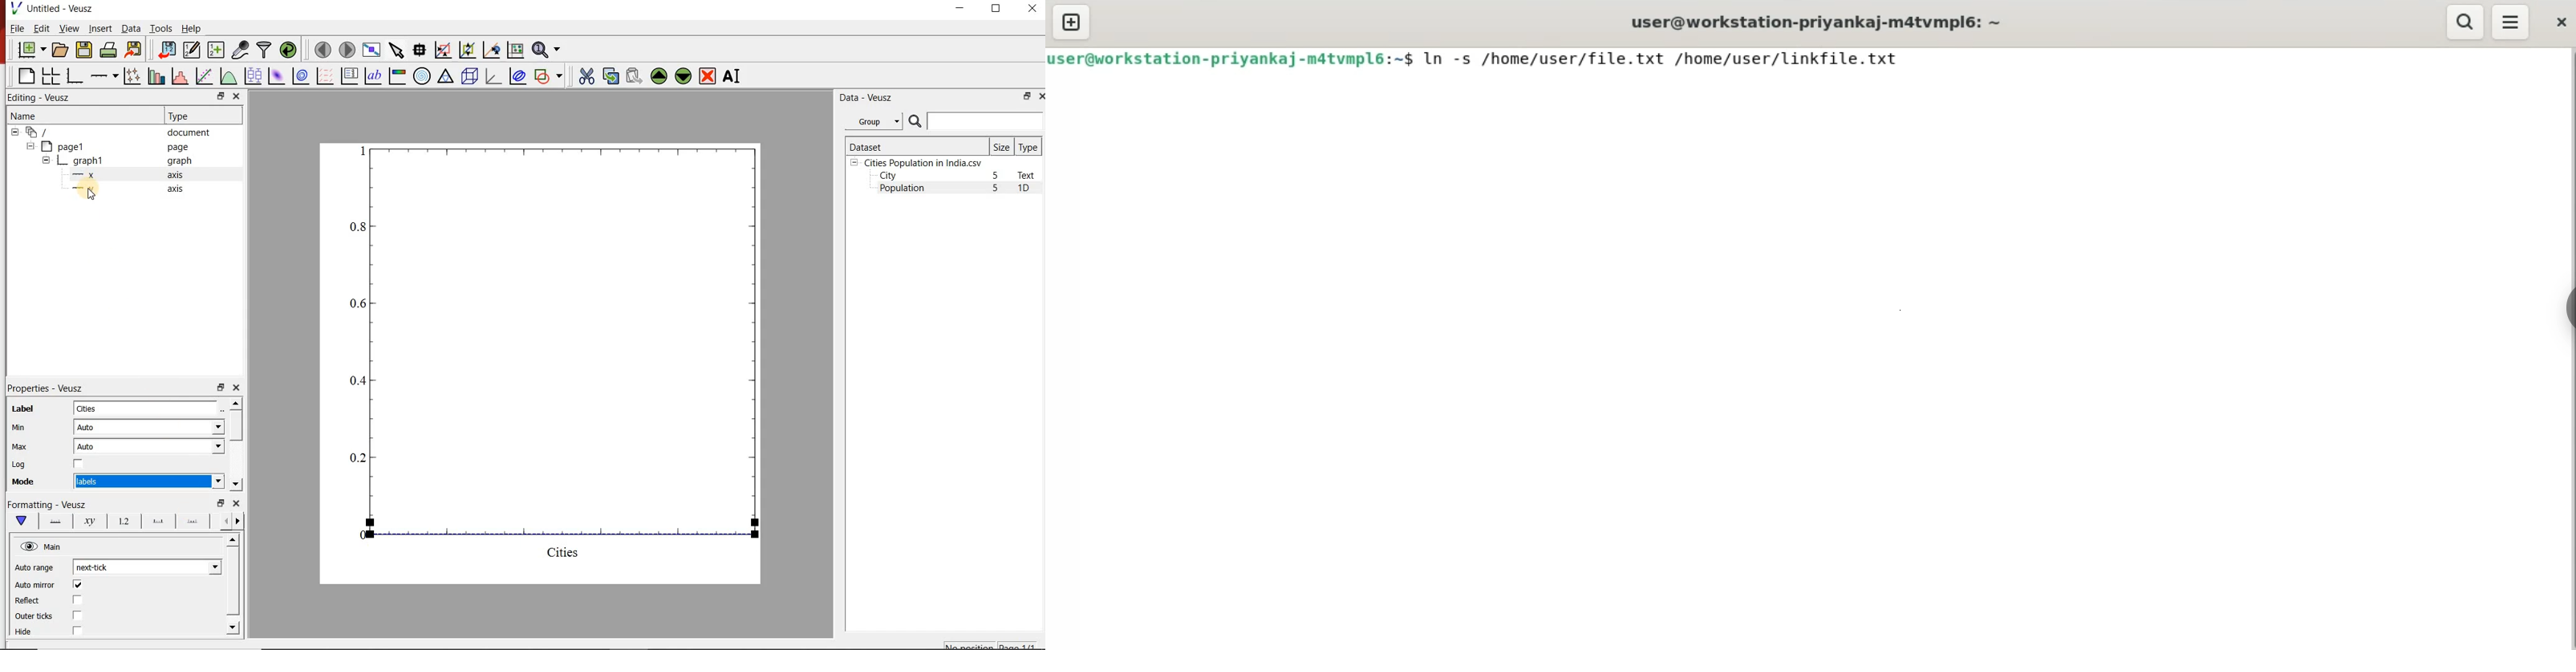  What do you see at coordinates (1031, 10) in the screenshot?
I see `CLOSE` at bounding box center [1031, 10].